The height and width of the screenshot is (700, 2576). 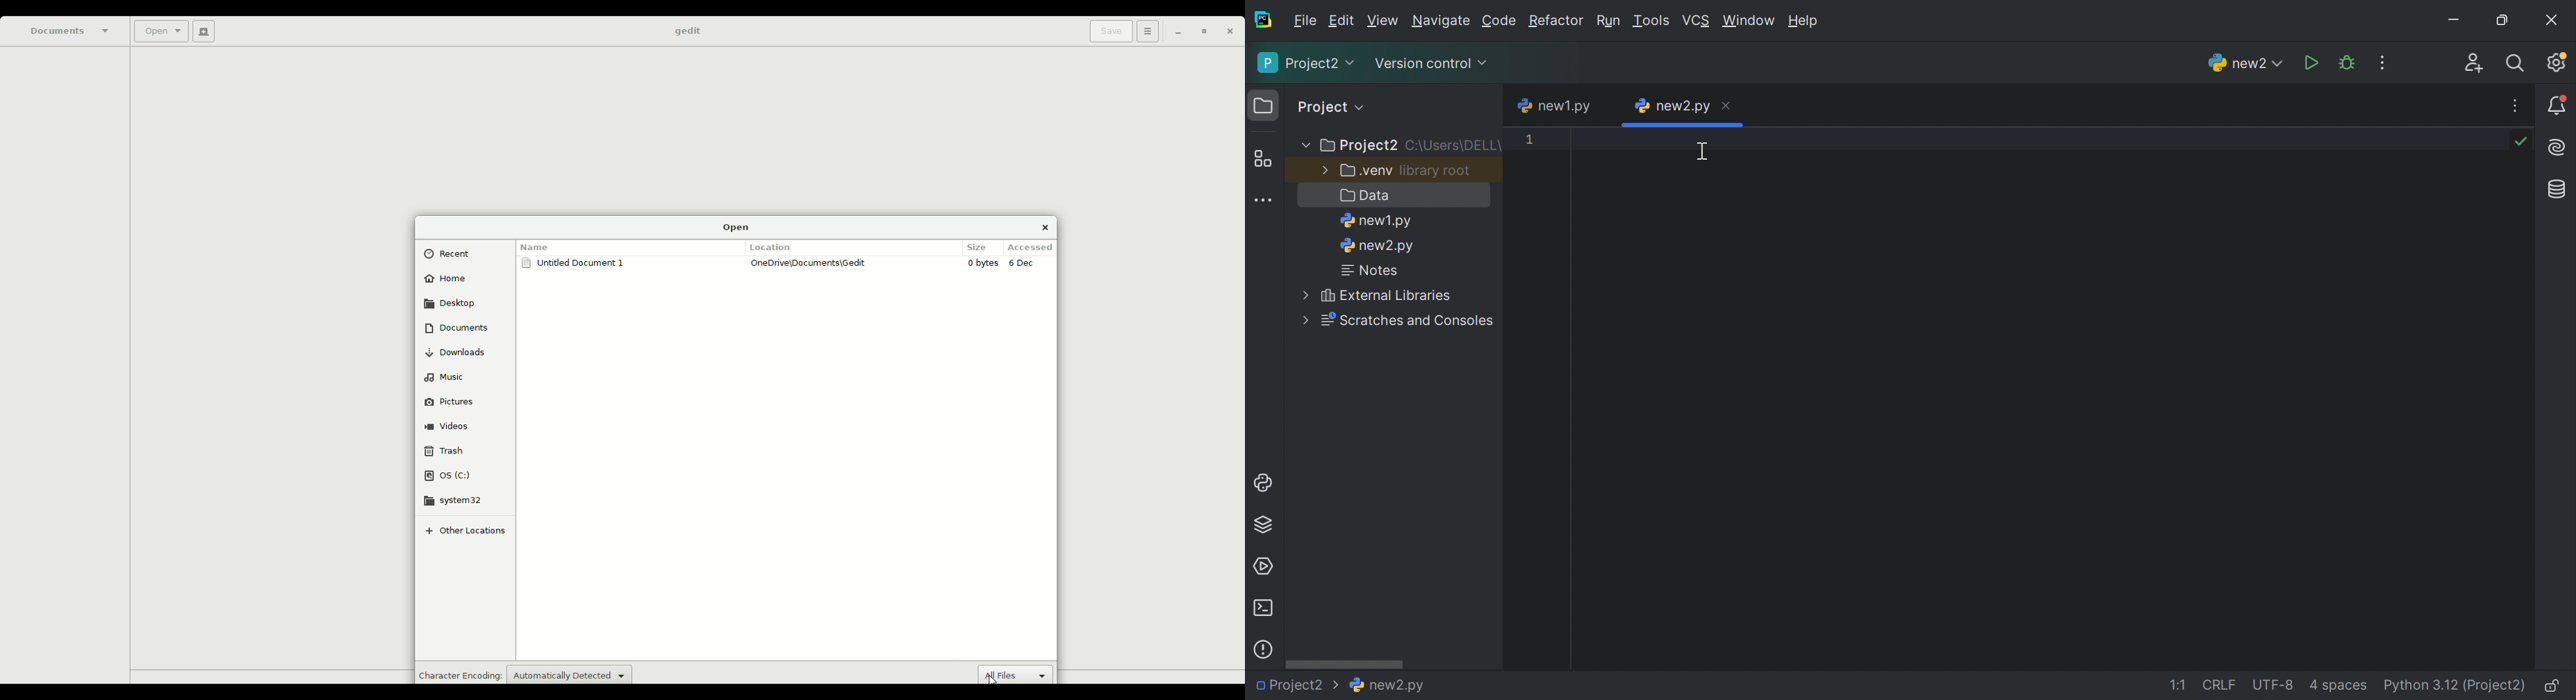 What do you see at coordinates (456, 327) in the screenshot?
I see `Documents` at bounding box center [456, 327].